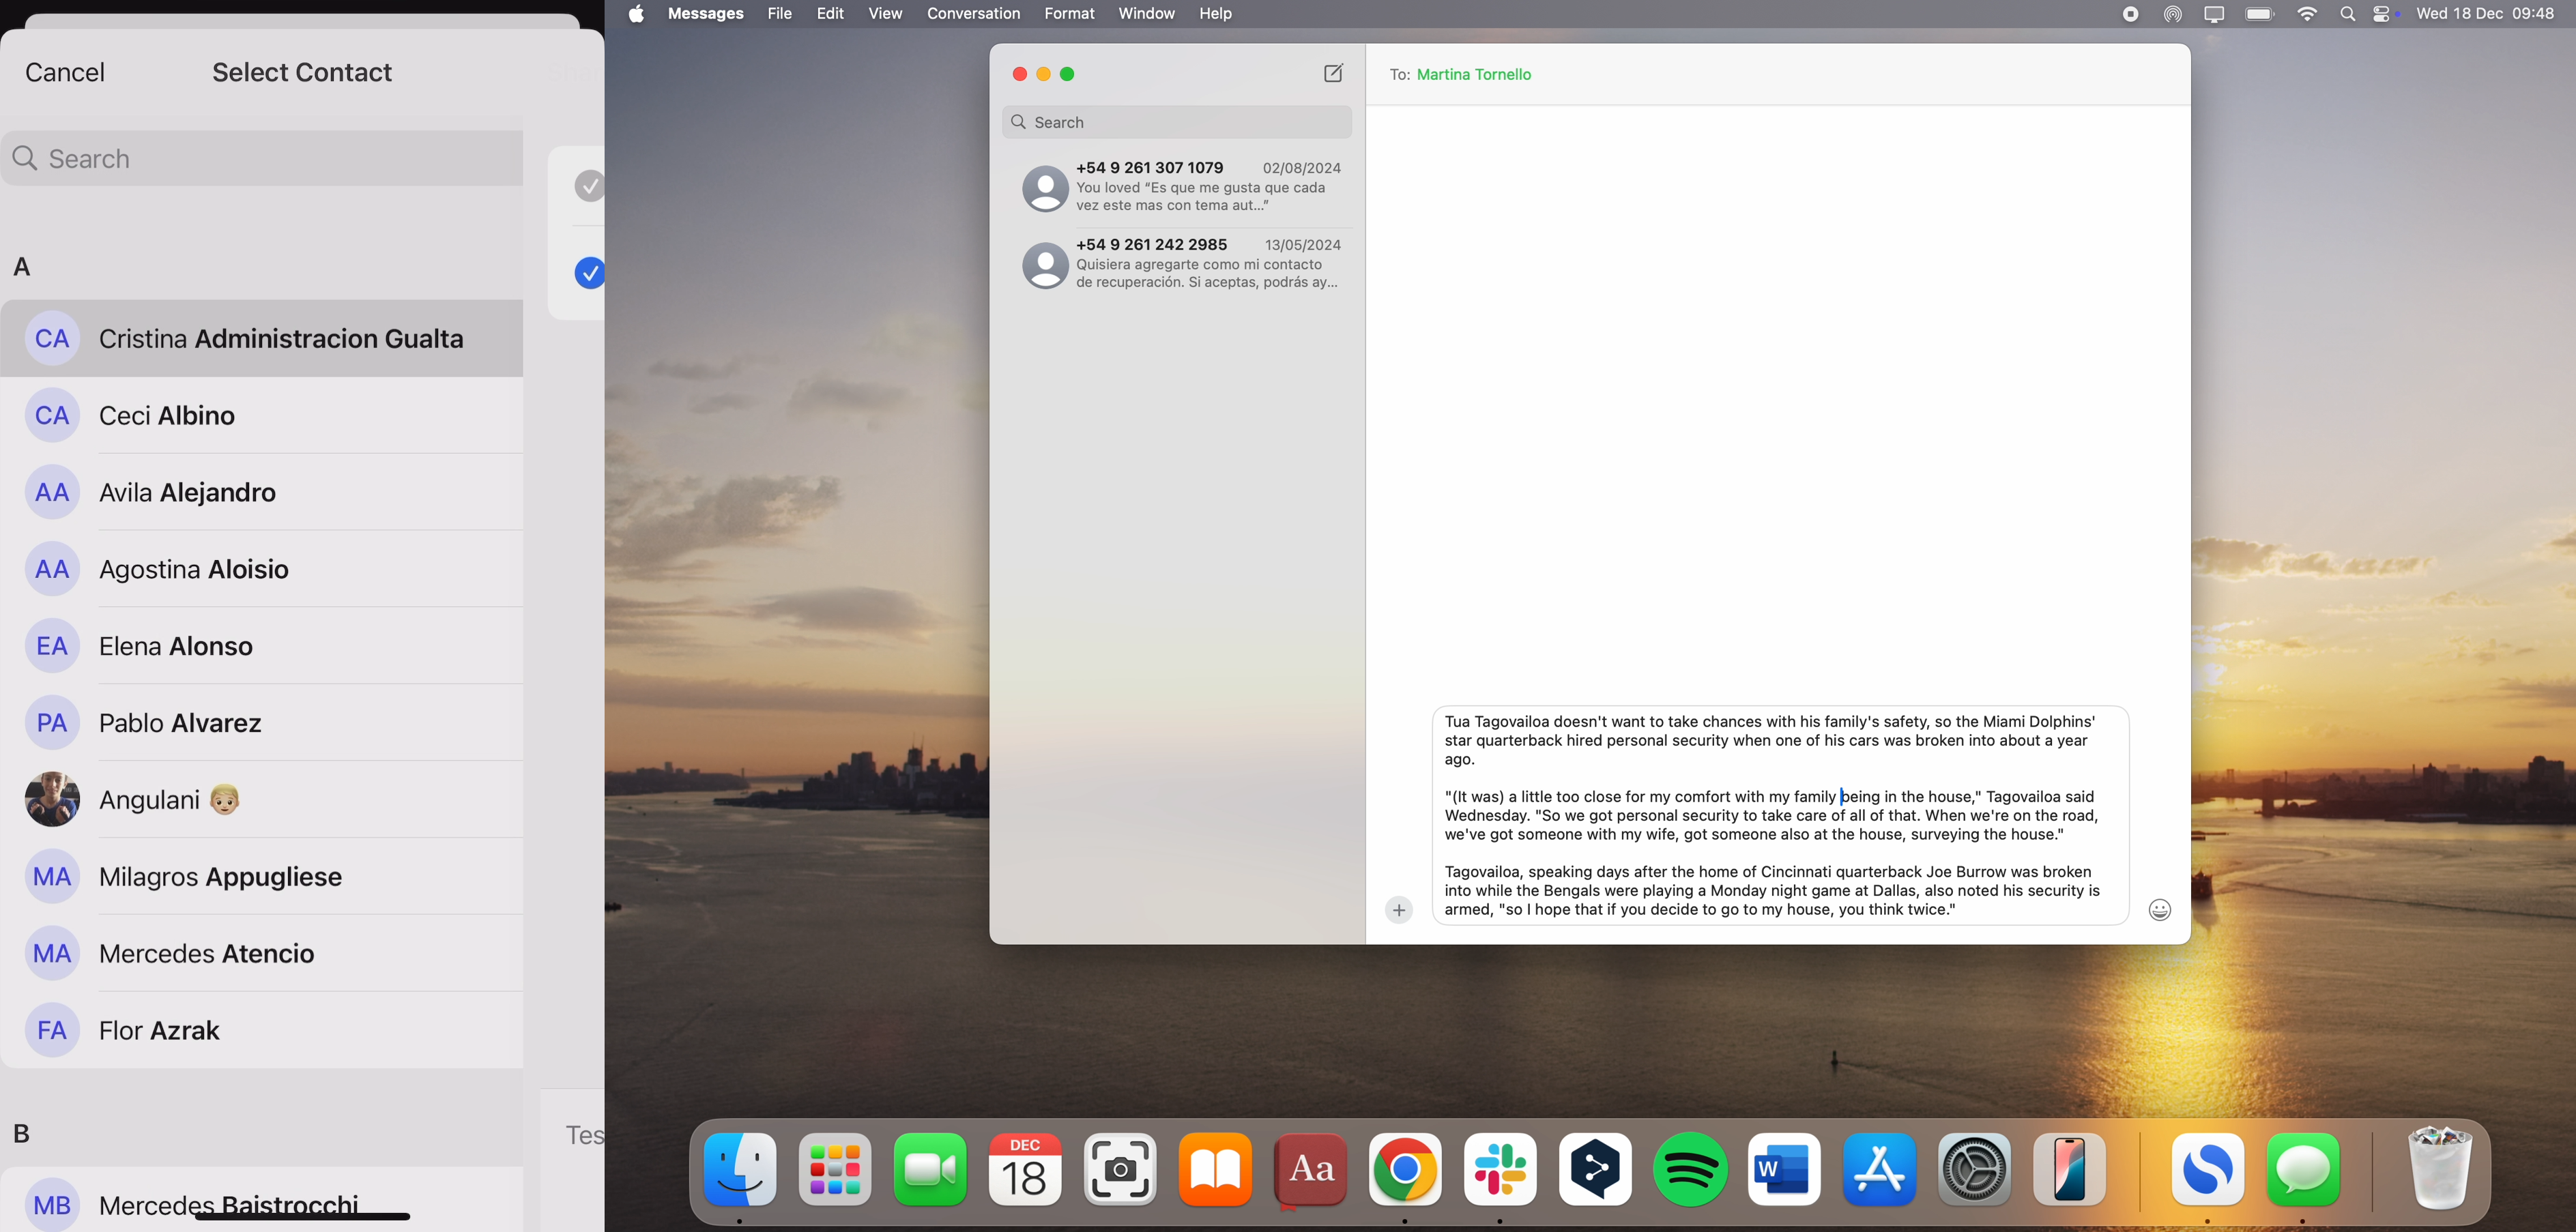  I want to click on Tua Tagovailoa doesn't want to take chances with his family's safety, so the Miami Dolphins’
star quarterback hired personal security when one of his cars was broken into about a year
ago.

"(It was) a little too close for my comfort with my family being in the house," Tagovailoa said
Wednesday. "So we got personal security to take care of all of that. When we're on the road,
we've got someone with my wife, got someone also at the house, surveying the house."
Tagovailoa, speaking days after the home of Cincinnati quarterback Joe Burrow was broken
into while the Bengals were playing a Monday night game at Dallas, also noted his security is
armed, "so | hope that if you decide to go to my house, you think twice.", so click(1773, 813).